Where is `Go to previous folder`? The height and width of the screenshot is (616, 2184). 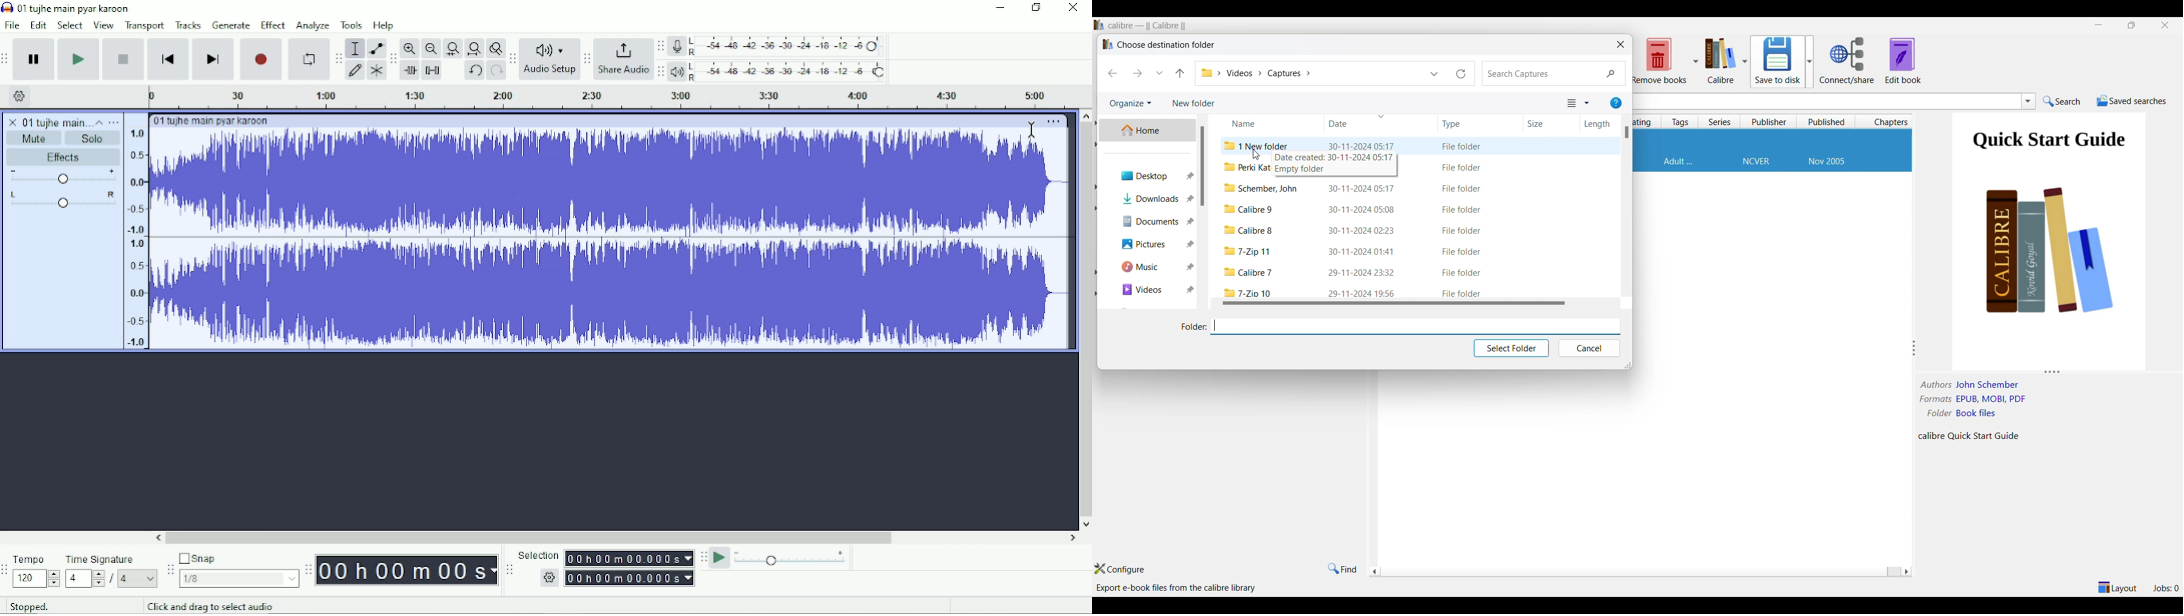
Go to previous folder is located at coordinates (1180, 73).